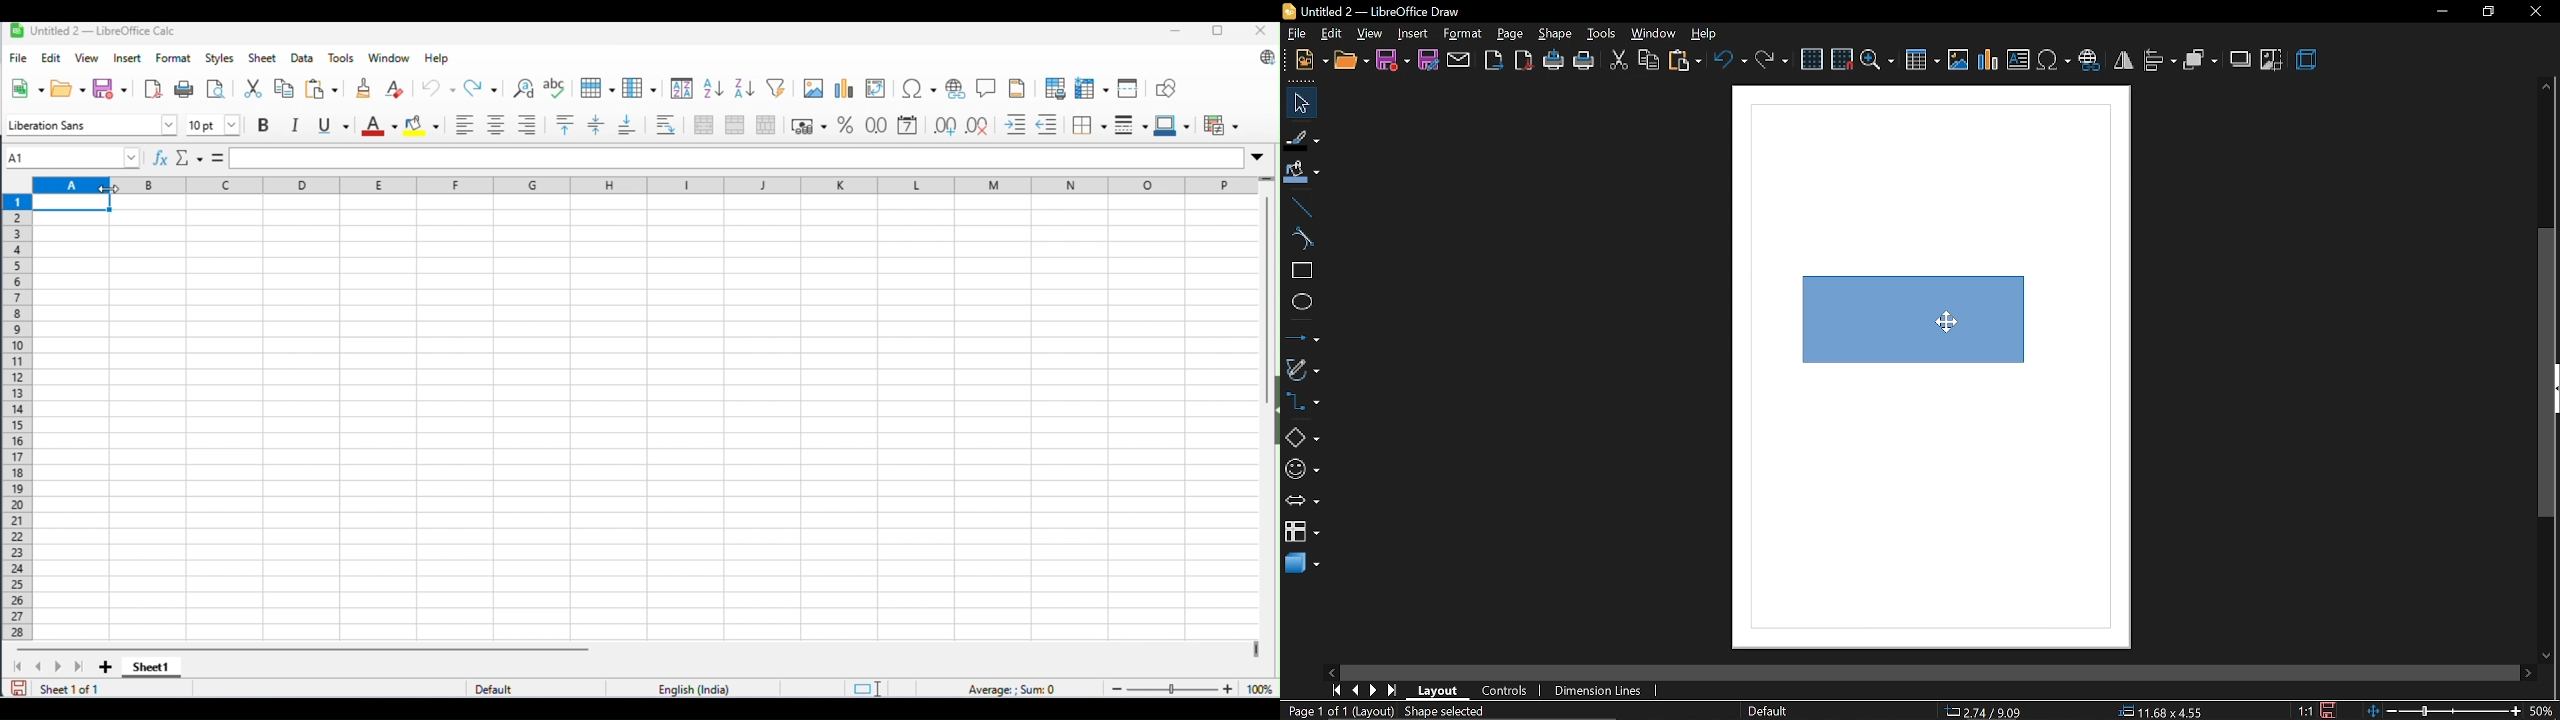 The height and width of the screenshot is (728, 2576). Describe the element at coordinates (1729, 60) in the screenshot. I see `undo` at that location.